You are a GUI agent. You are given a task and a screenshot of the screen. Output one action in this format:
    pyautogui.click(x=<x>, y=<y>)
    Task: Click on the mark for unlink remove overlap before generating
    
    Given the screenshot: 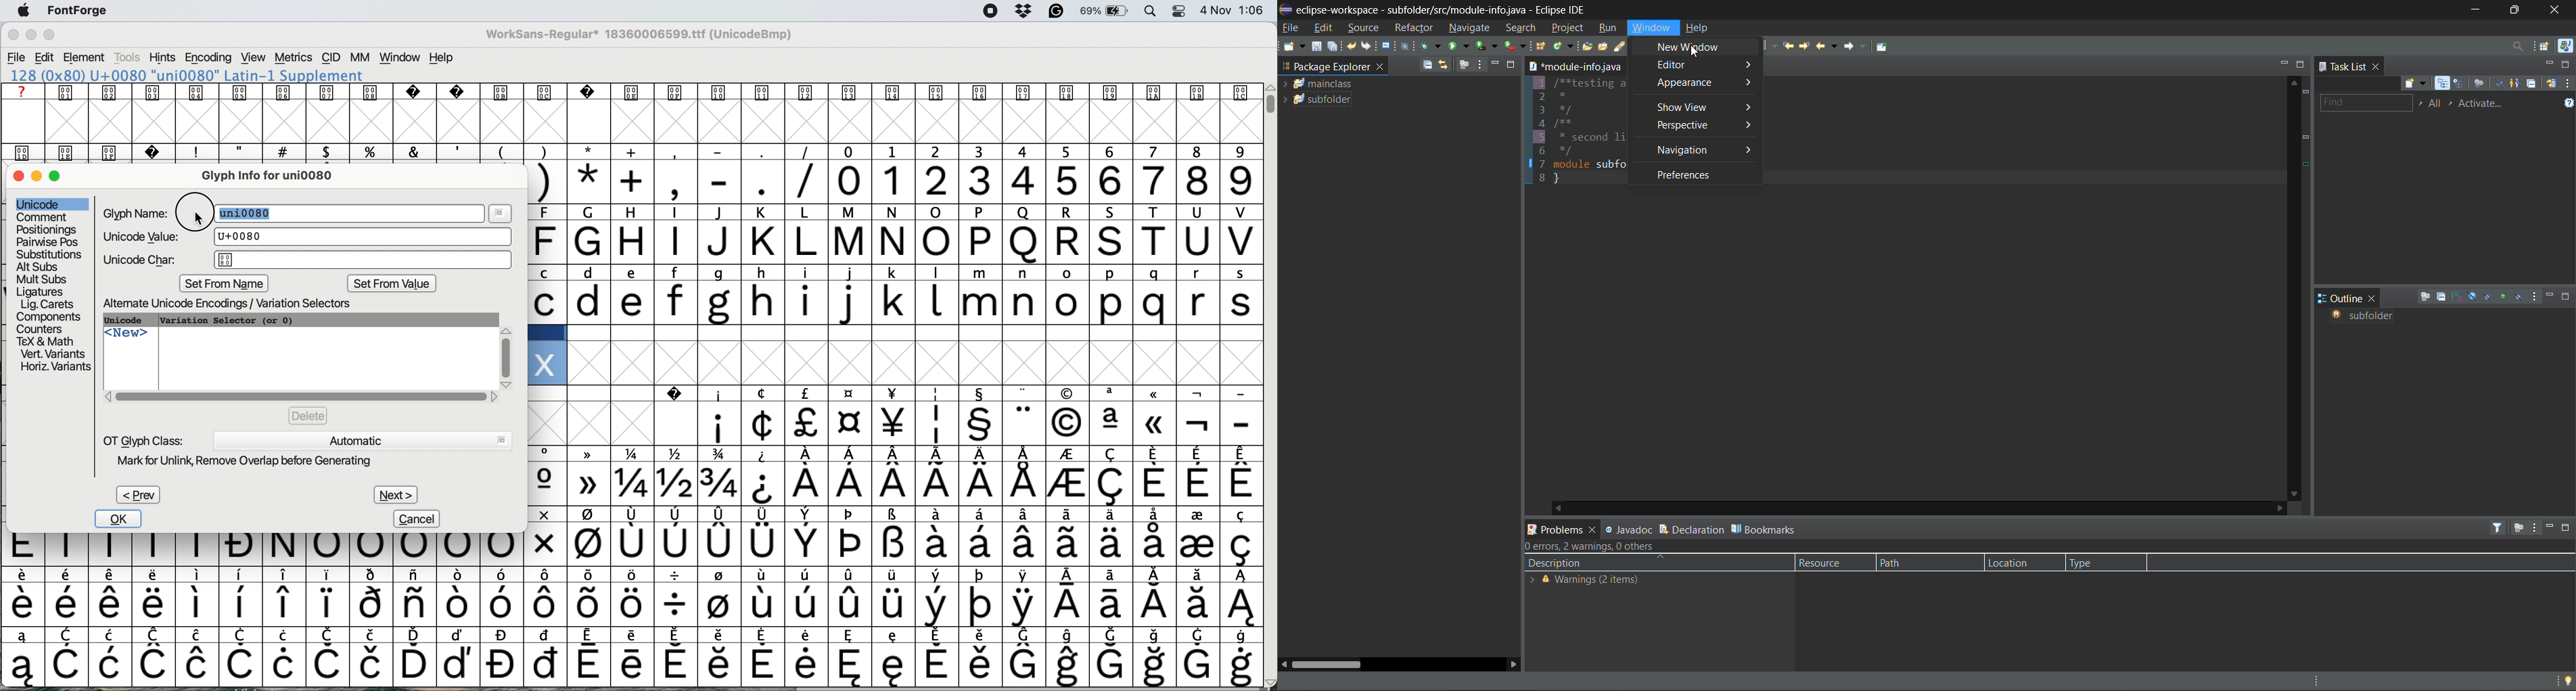 What is the action you would take?
    pyautogui.click(x=255, y=462)
    